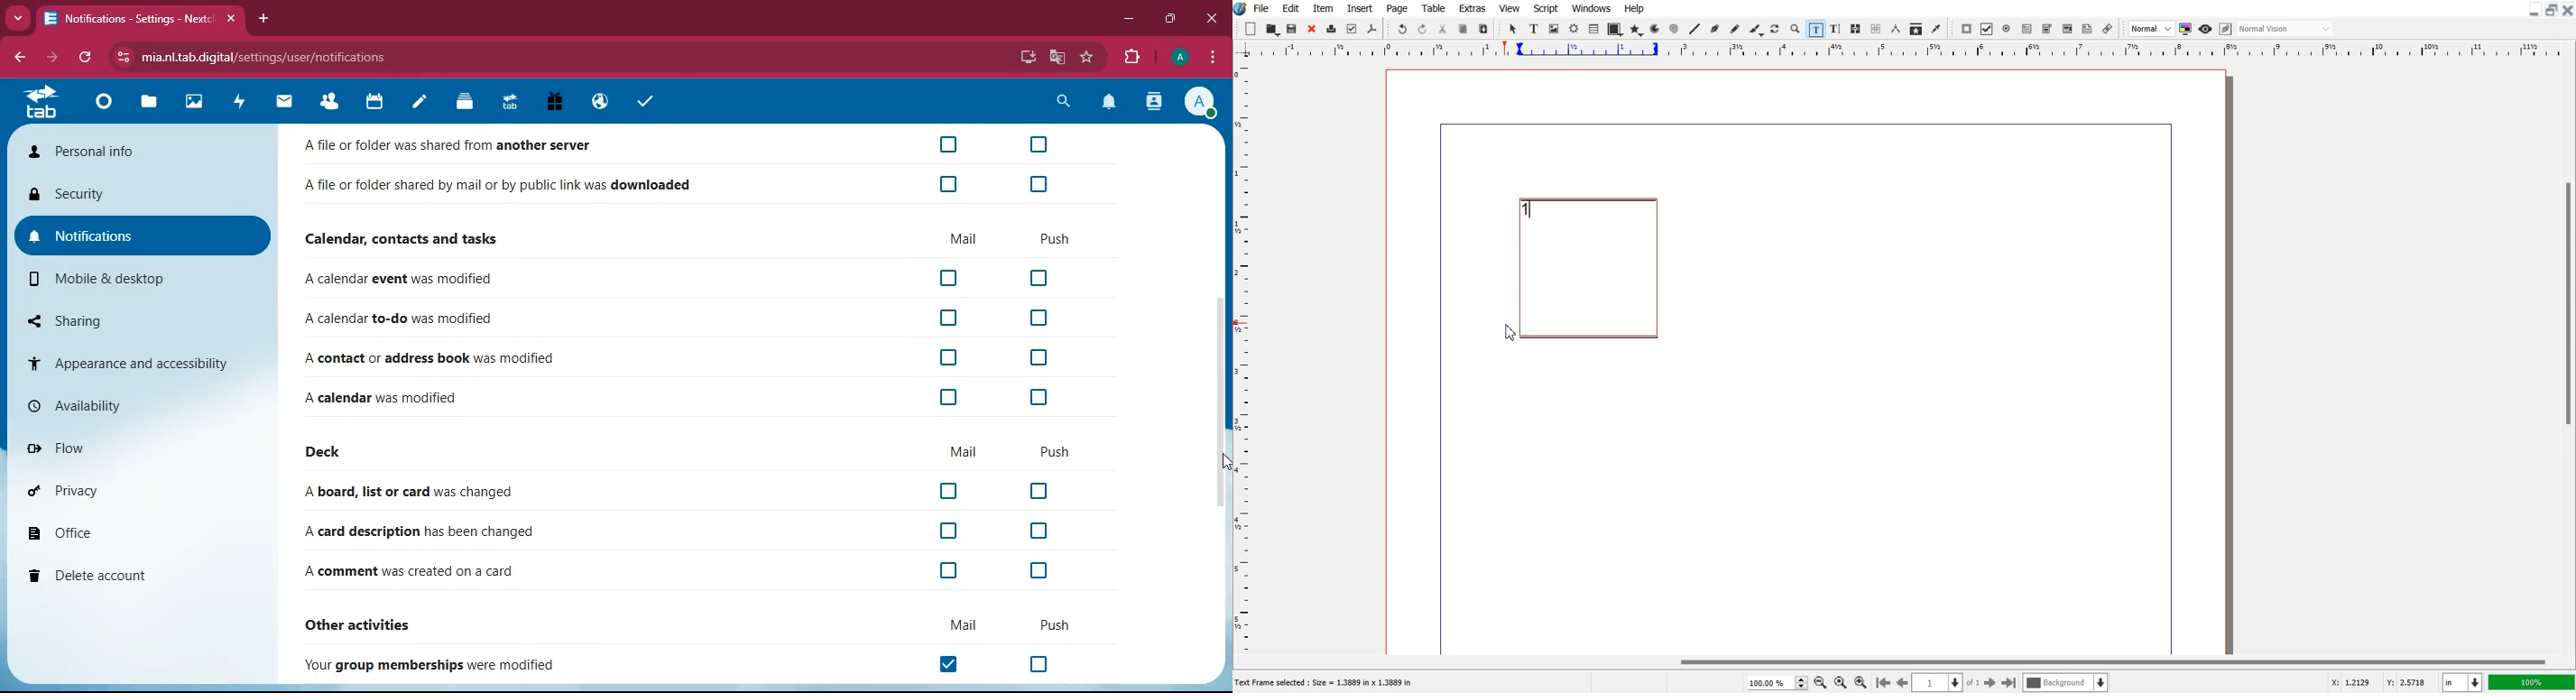 This screenshot has width=2576, height=700. I want to click on Toggle color management system, so click(2187, 29).